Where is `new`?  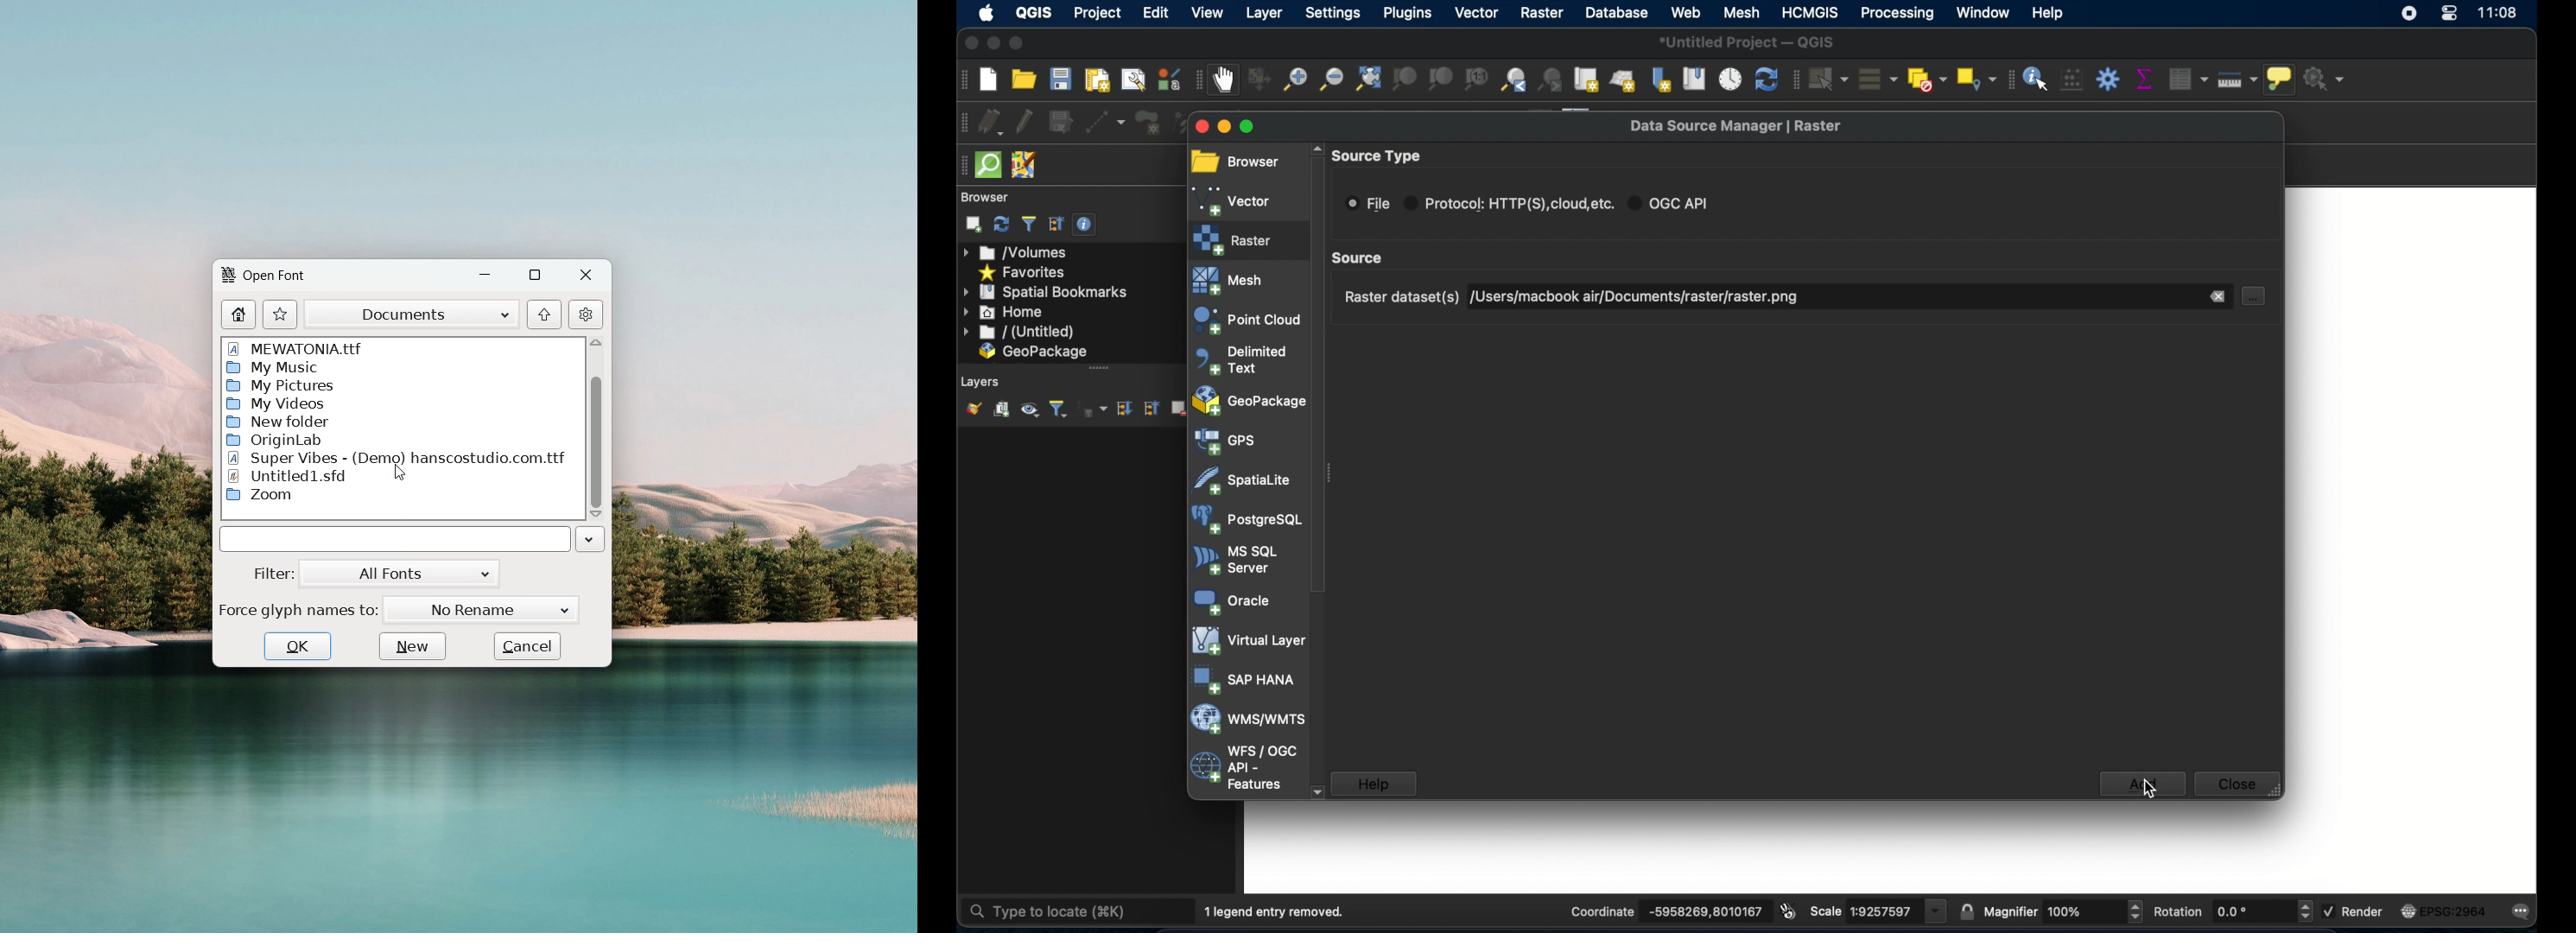 new is located at coordinates (412, 646).